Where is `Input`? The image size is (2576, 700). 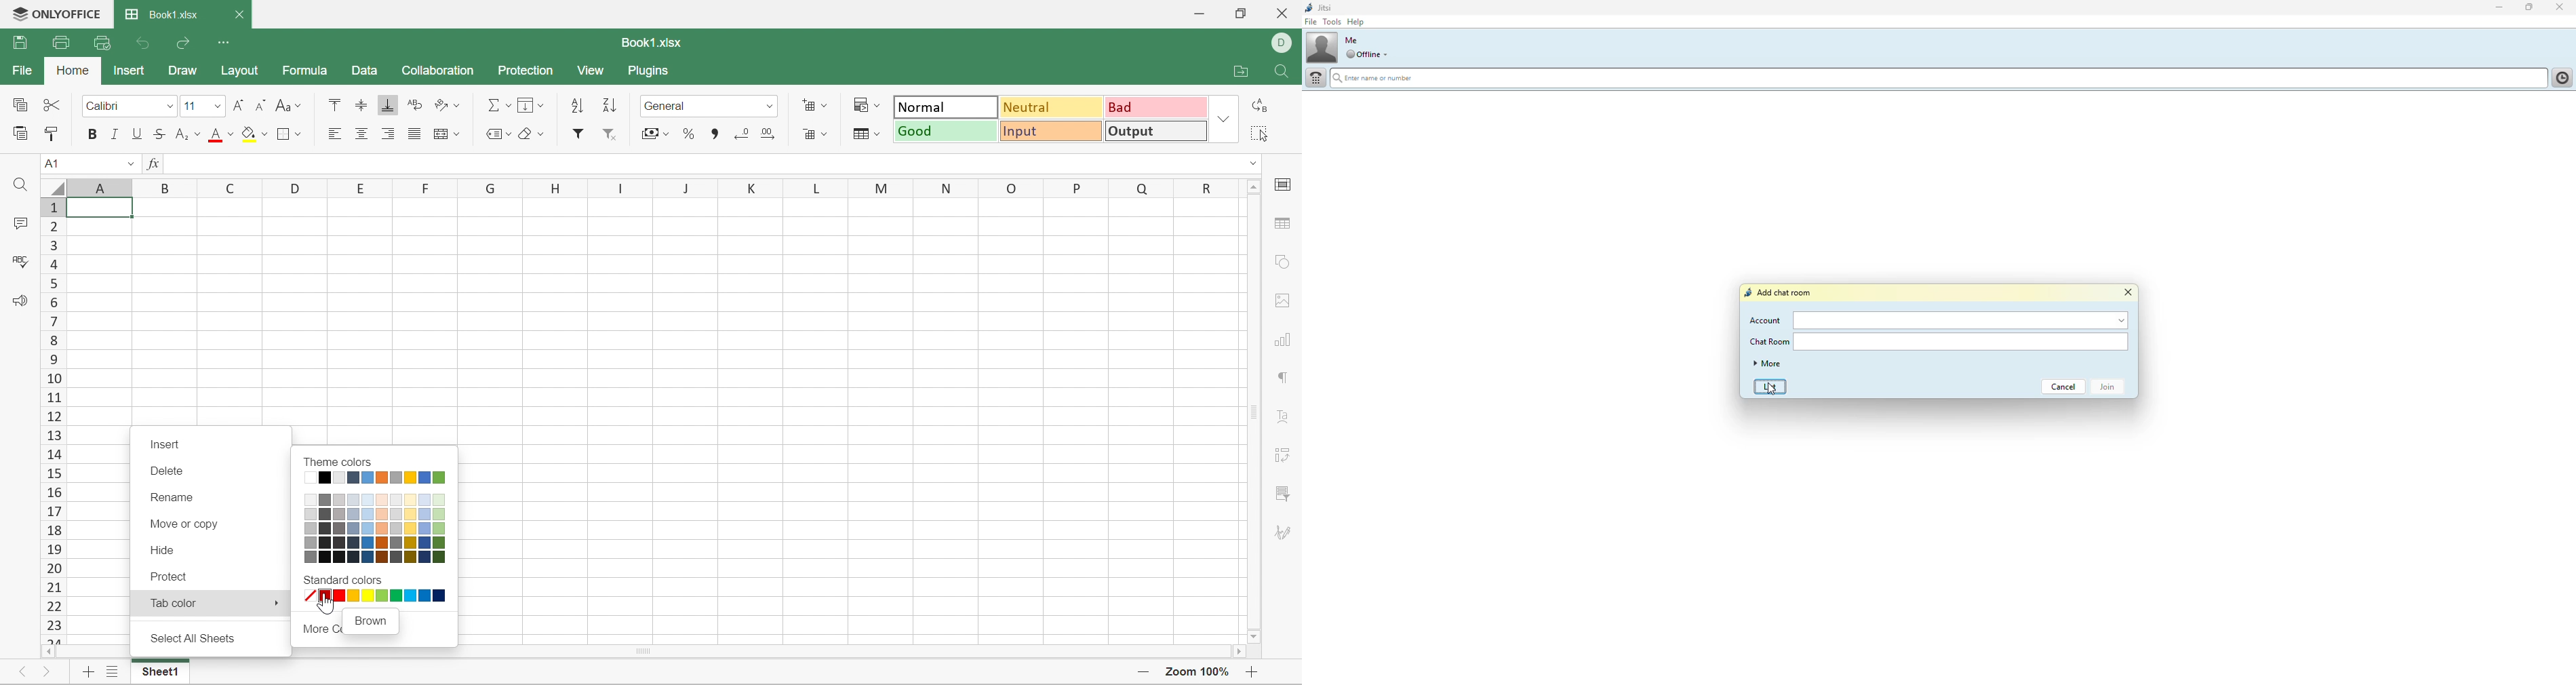 Input is located at coordinates (1052, 130).